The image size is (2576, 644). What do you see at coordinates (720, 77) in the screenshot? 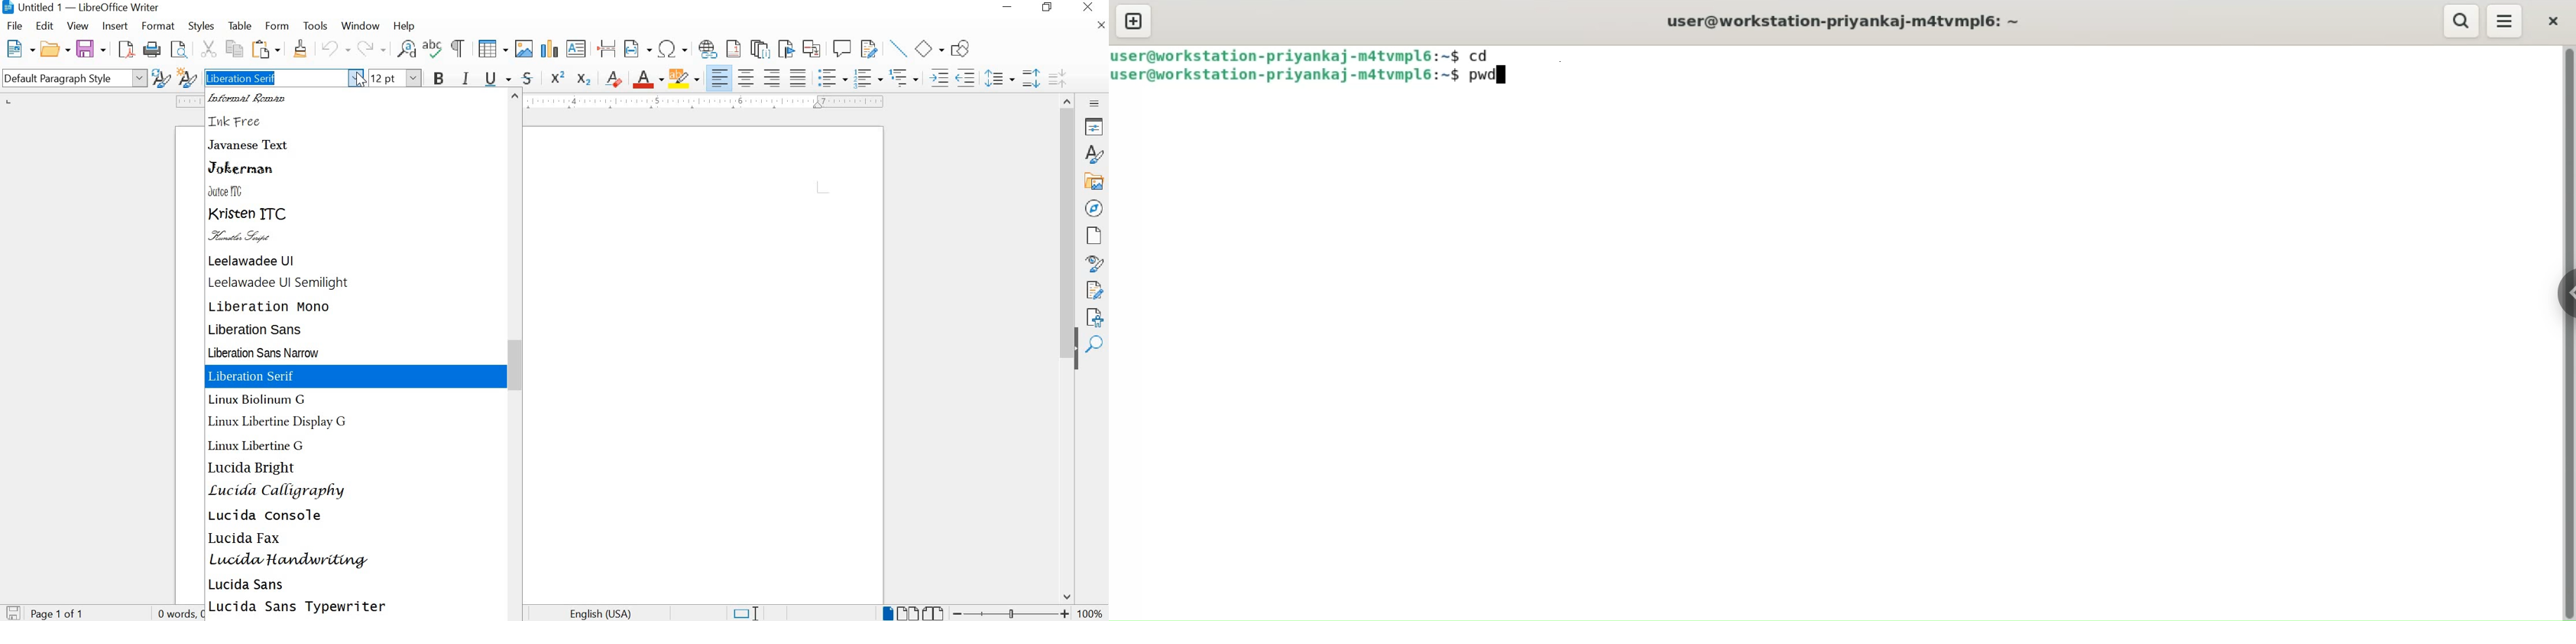
I see `ALIGN LEFT` at bounding box center [720, 77].